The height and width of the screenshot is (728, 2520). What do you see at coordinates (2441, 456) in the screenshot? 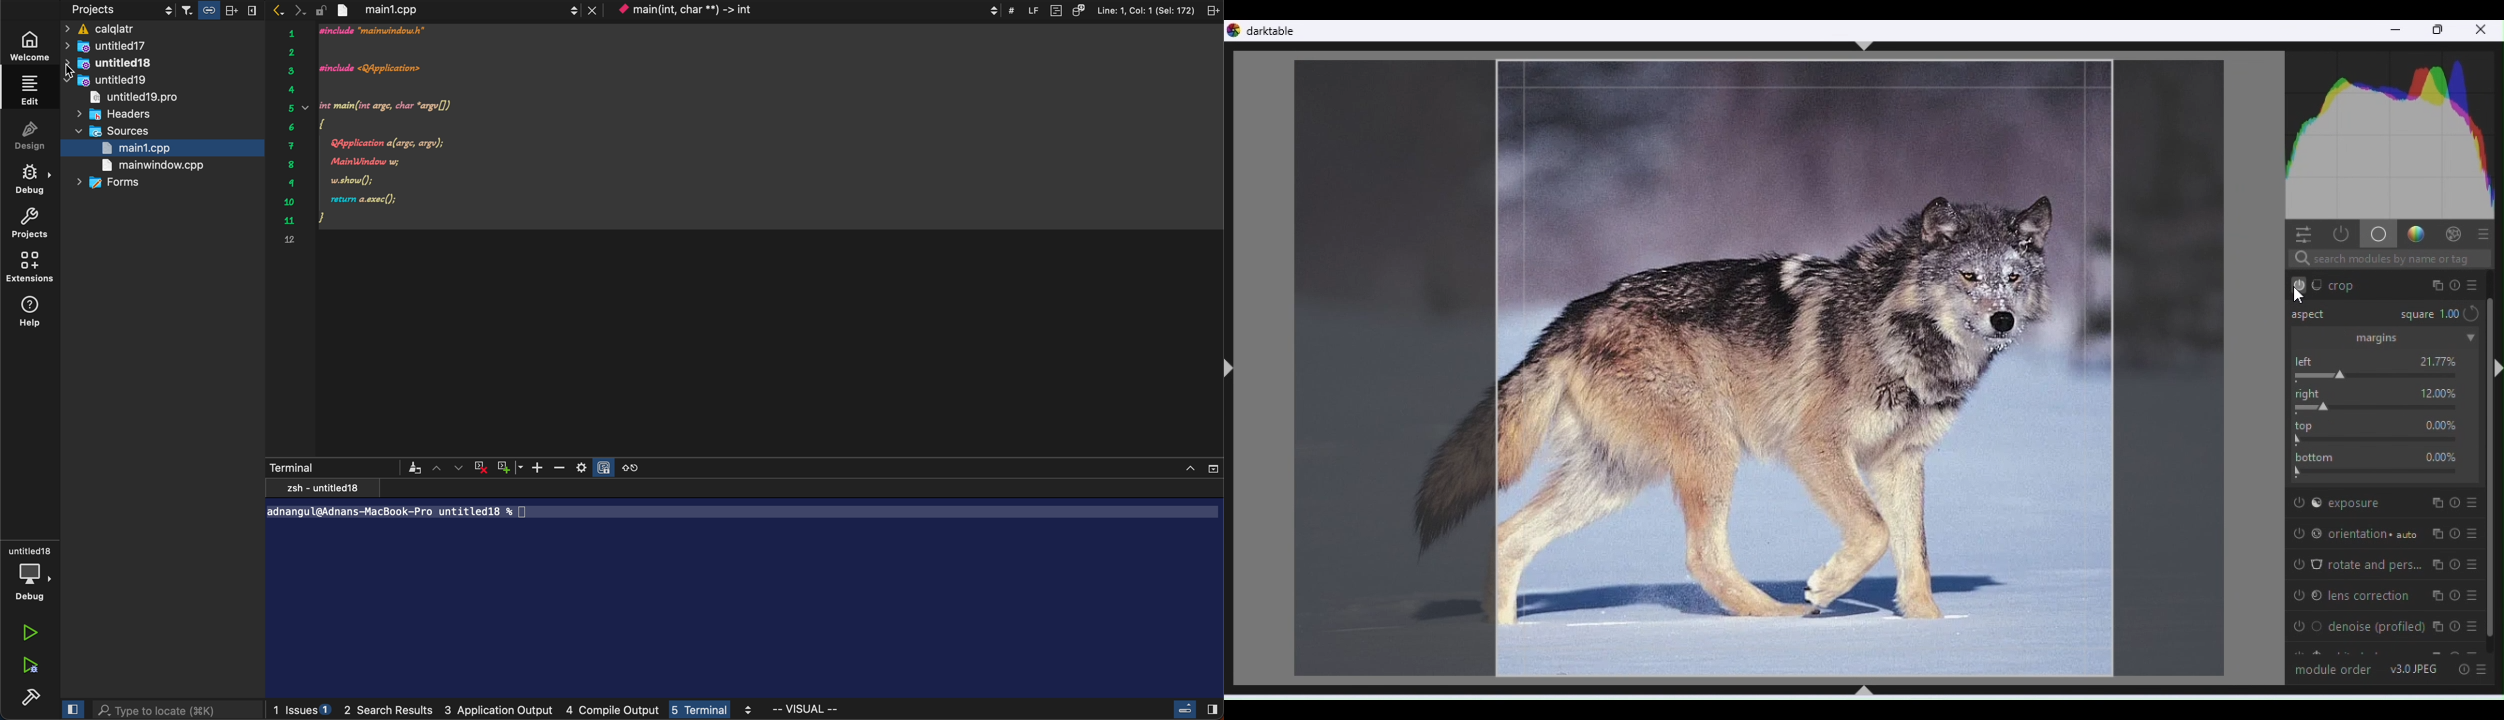
I see `value` at bounding box center [2441, 456].